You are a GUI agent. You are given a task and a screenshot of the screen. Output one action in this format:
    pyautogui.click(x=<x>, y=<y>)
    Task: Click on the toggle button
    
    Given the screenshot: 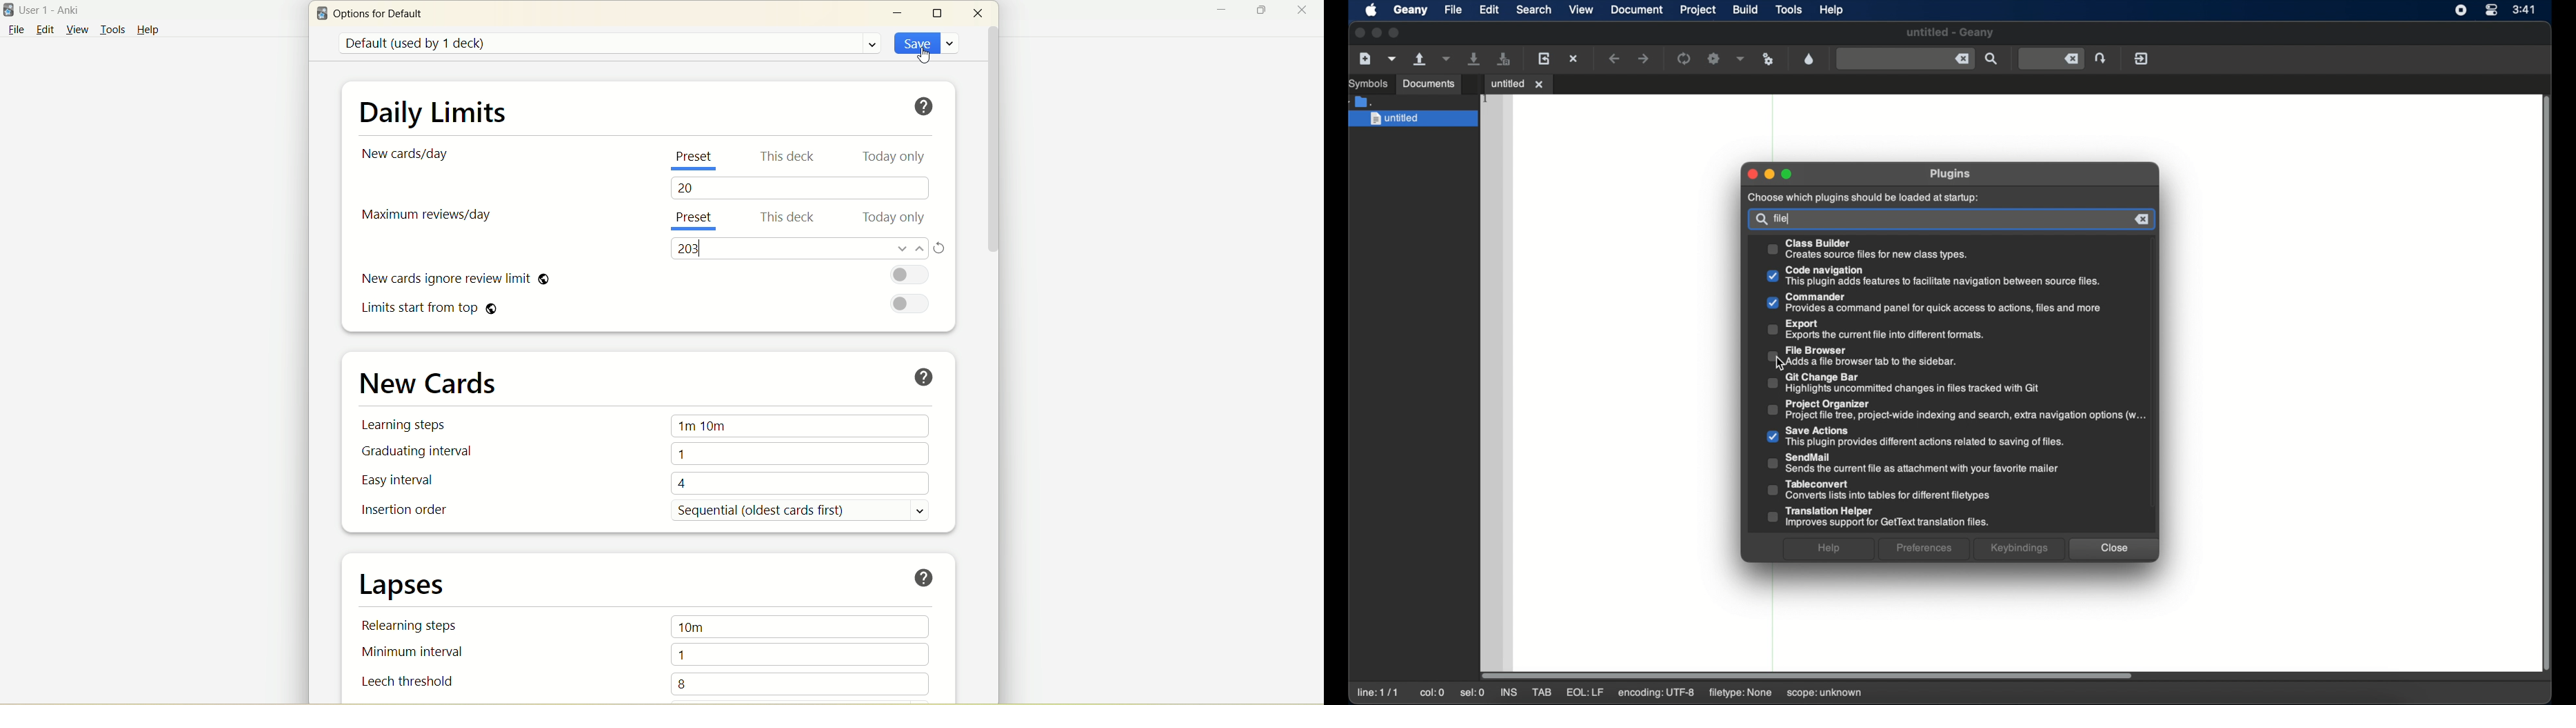 What is the action you would take?
    pyautogui.click(x=913, y=305)
    